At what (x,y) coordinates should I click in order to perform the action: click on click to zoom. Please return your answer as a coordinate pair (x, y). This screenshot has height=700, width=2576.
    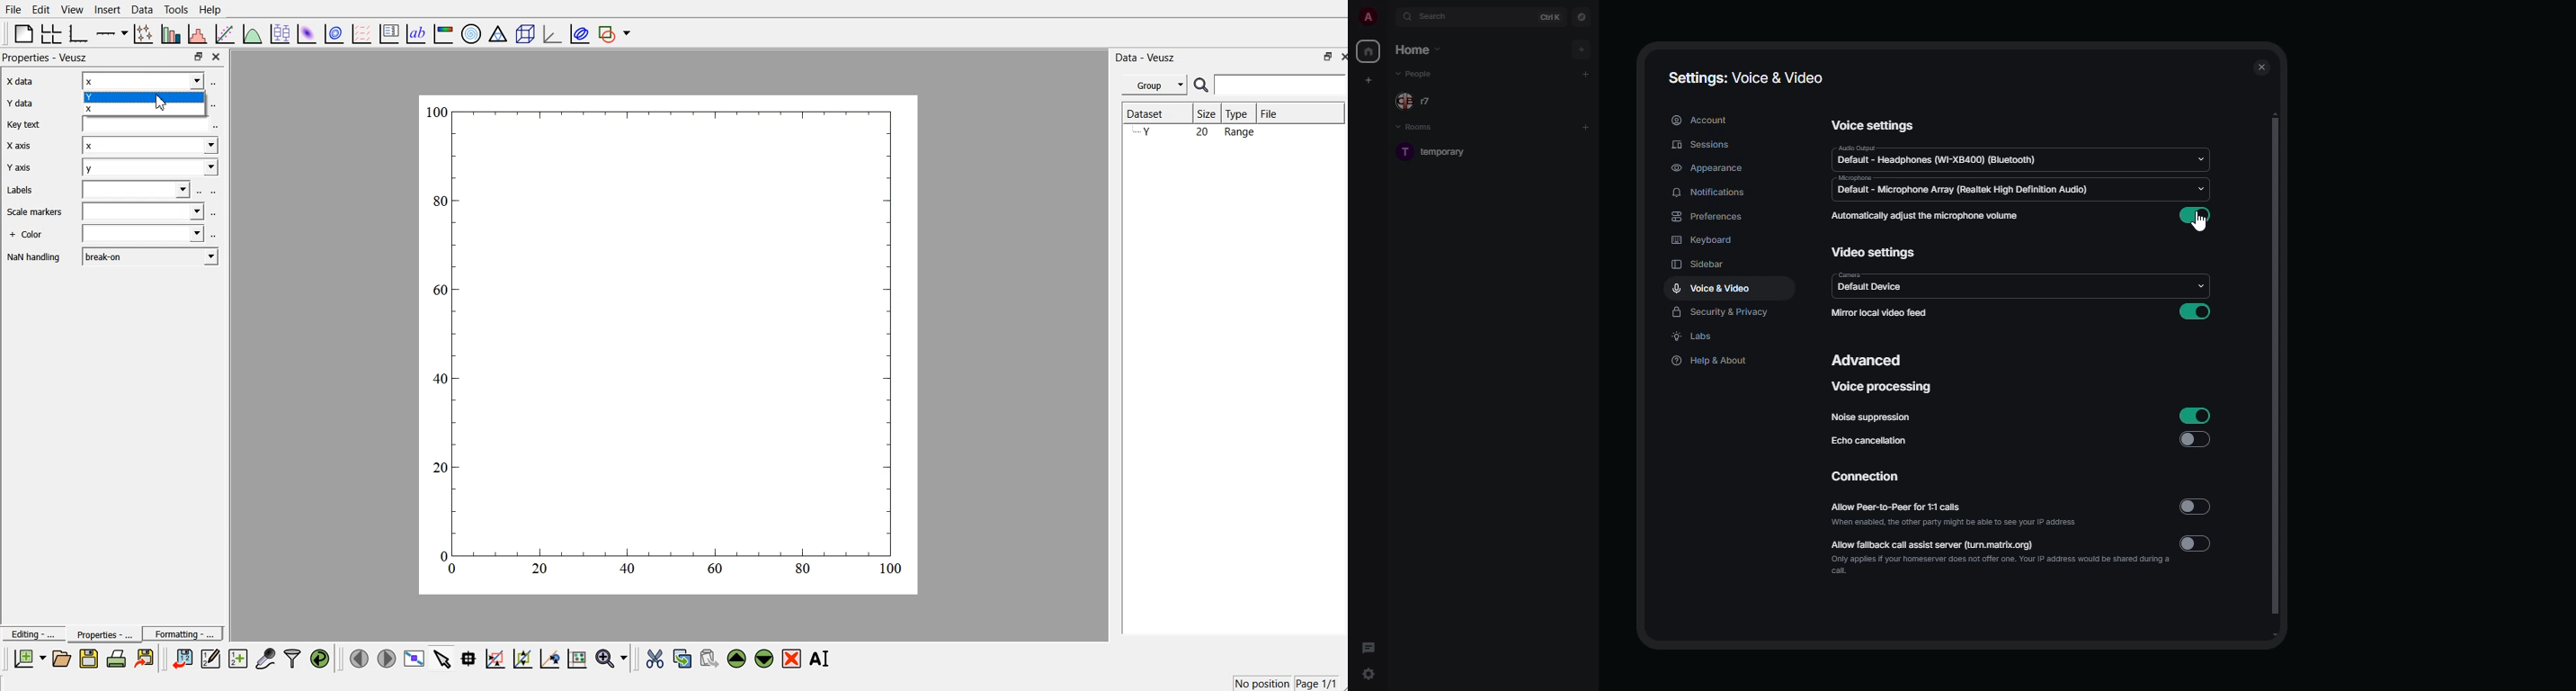
    Looking at the image, I should click on (525, 657).